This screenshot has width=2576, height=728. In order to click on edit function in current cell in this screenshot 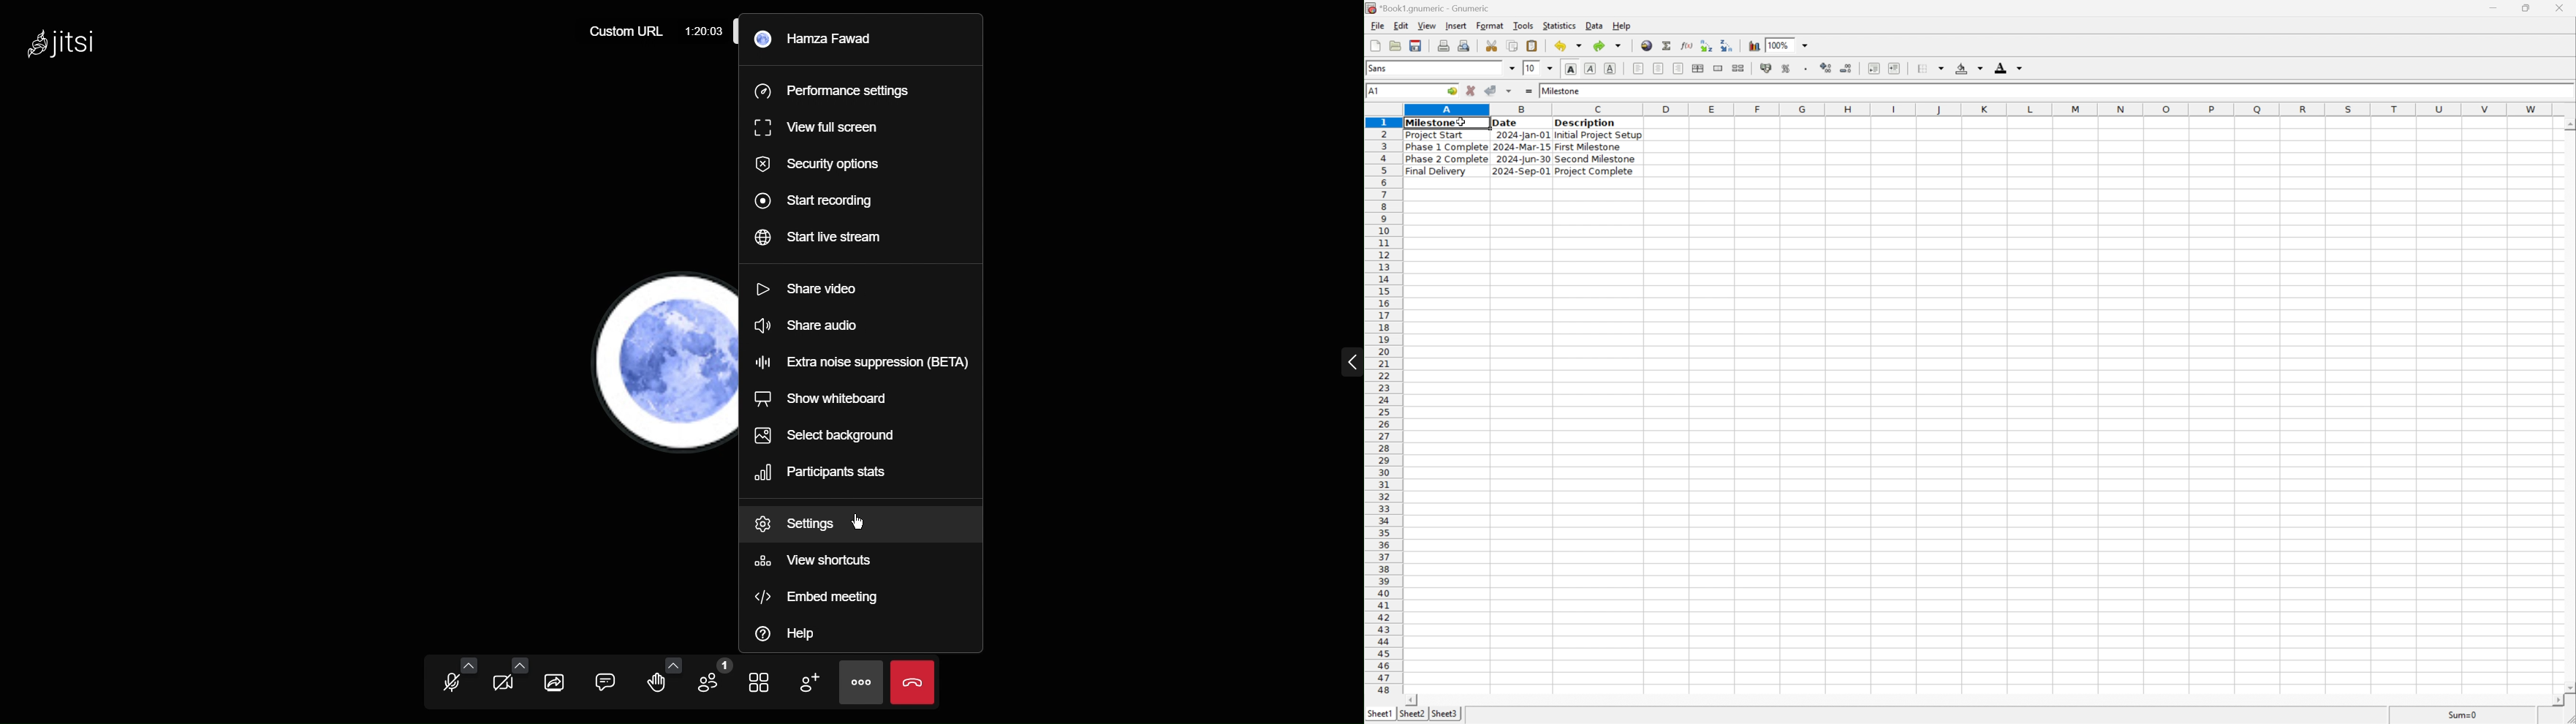, I will do `click(1686, 45)`.